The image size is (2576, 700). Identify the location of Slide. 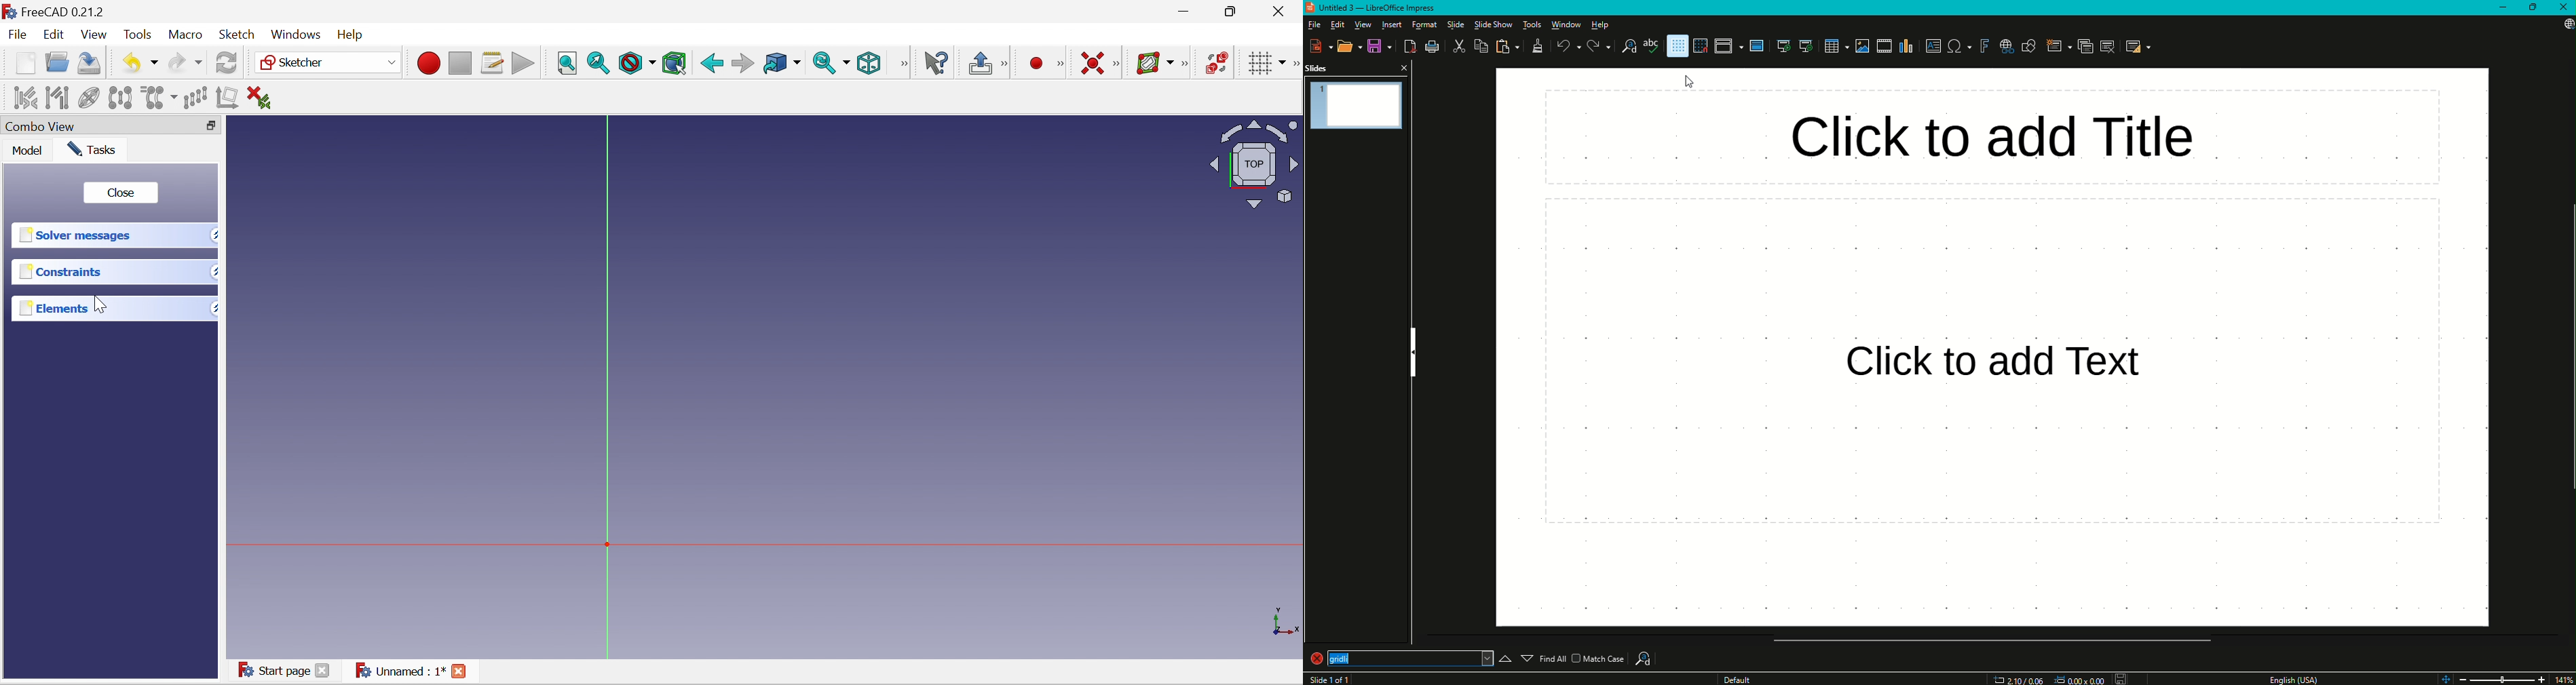
(1457, 24).